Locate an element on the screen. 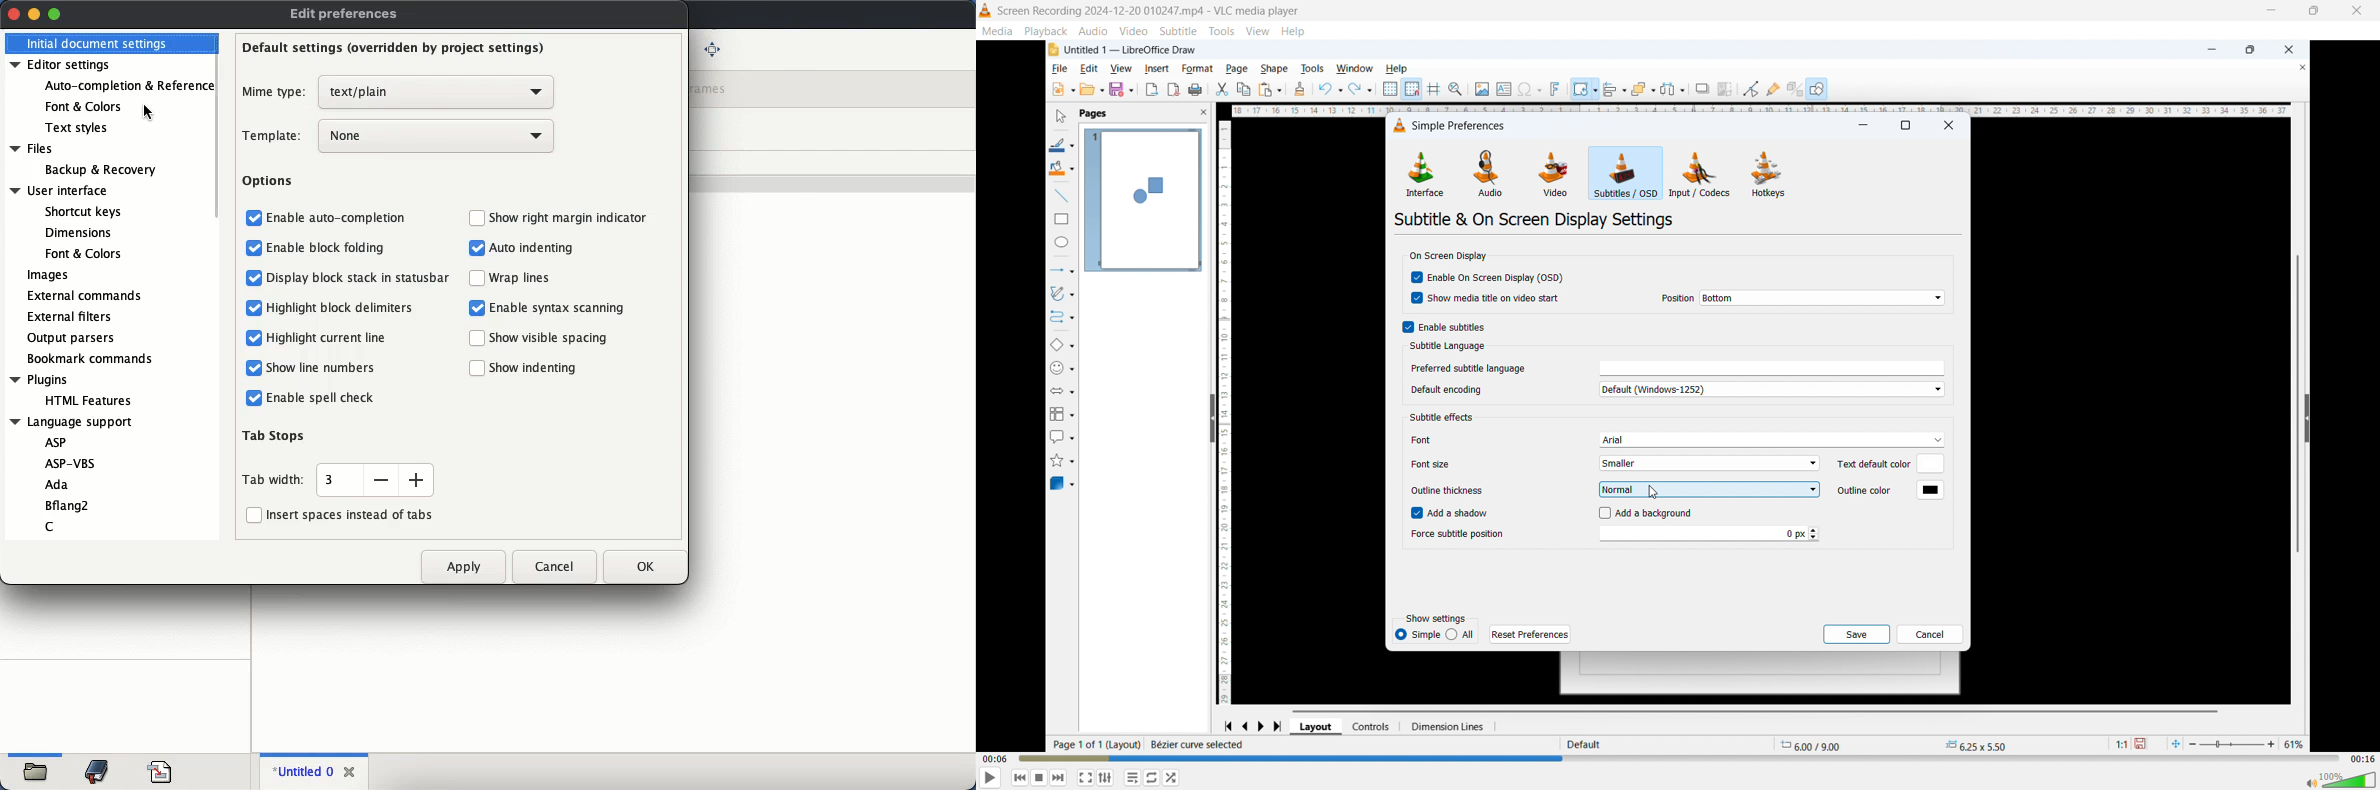 The image size is (2380, 812). Toggle playlist  is located at coordinates (1105, 778).